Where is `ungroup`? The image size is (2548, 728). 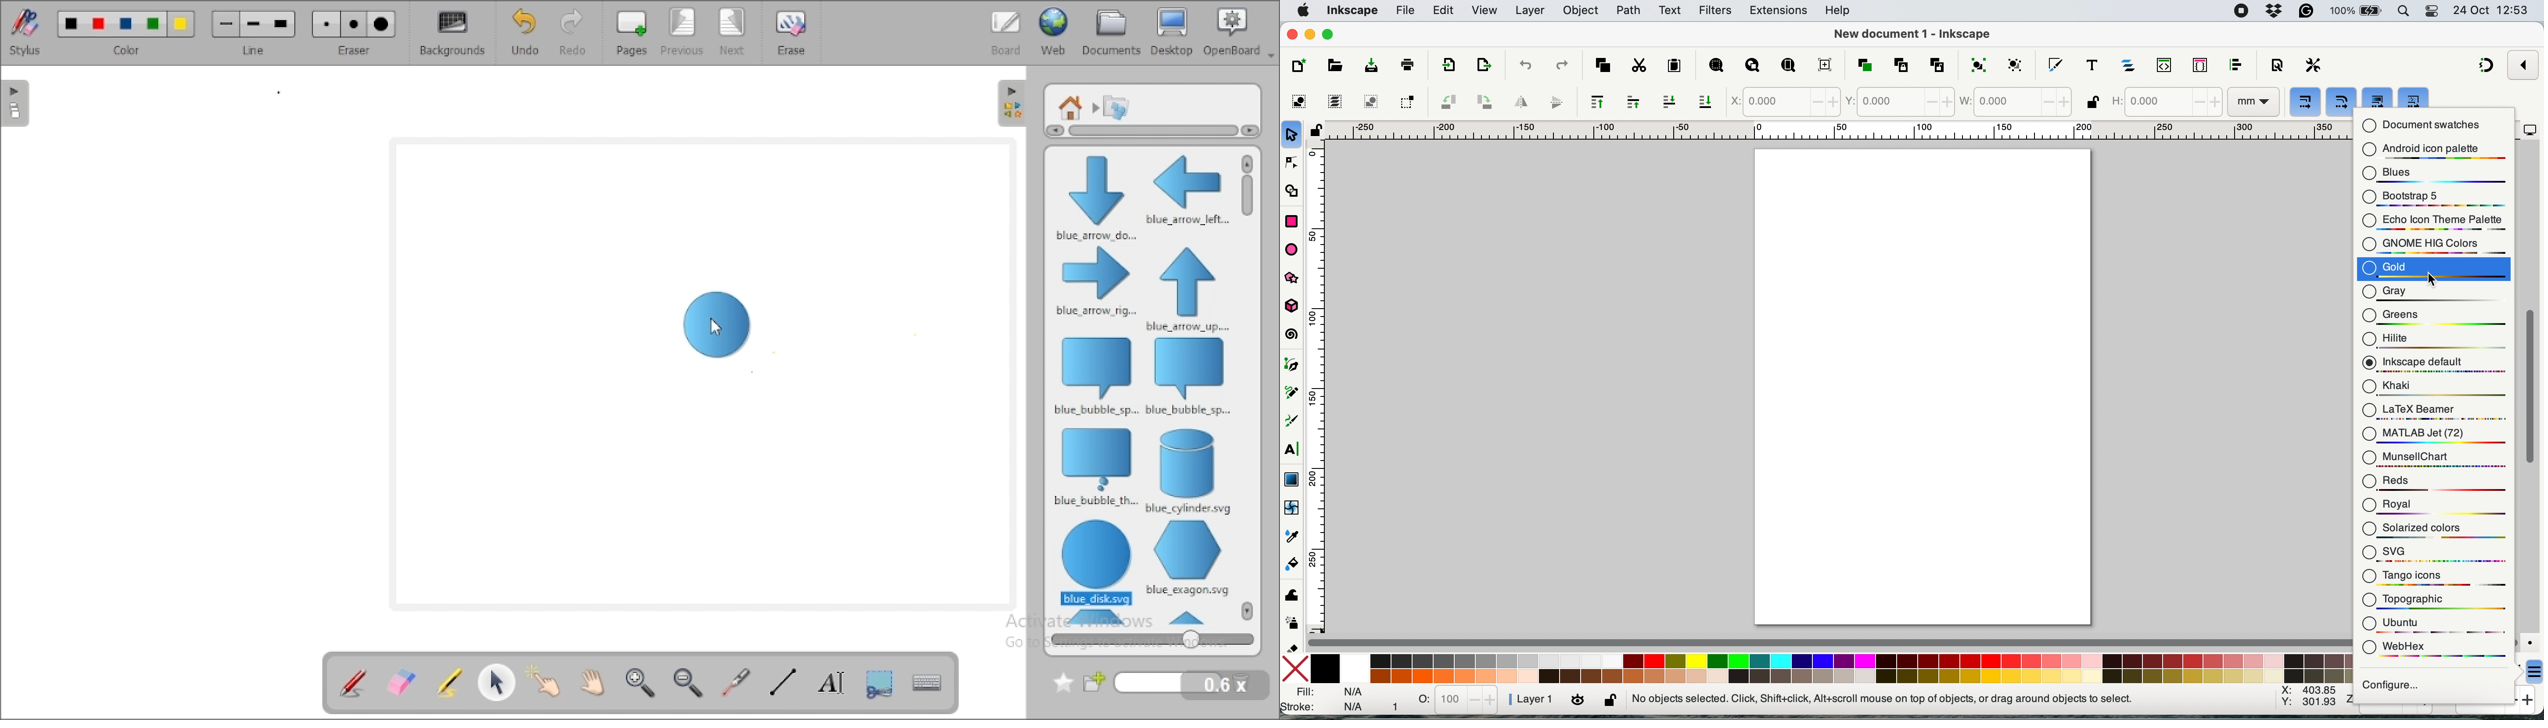
ungroup is located at coordinates (2018, 62).